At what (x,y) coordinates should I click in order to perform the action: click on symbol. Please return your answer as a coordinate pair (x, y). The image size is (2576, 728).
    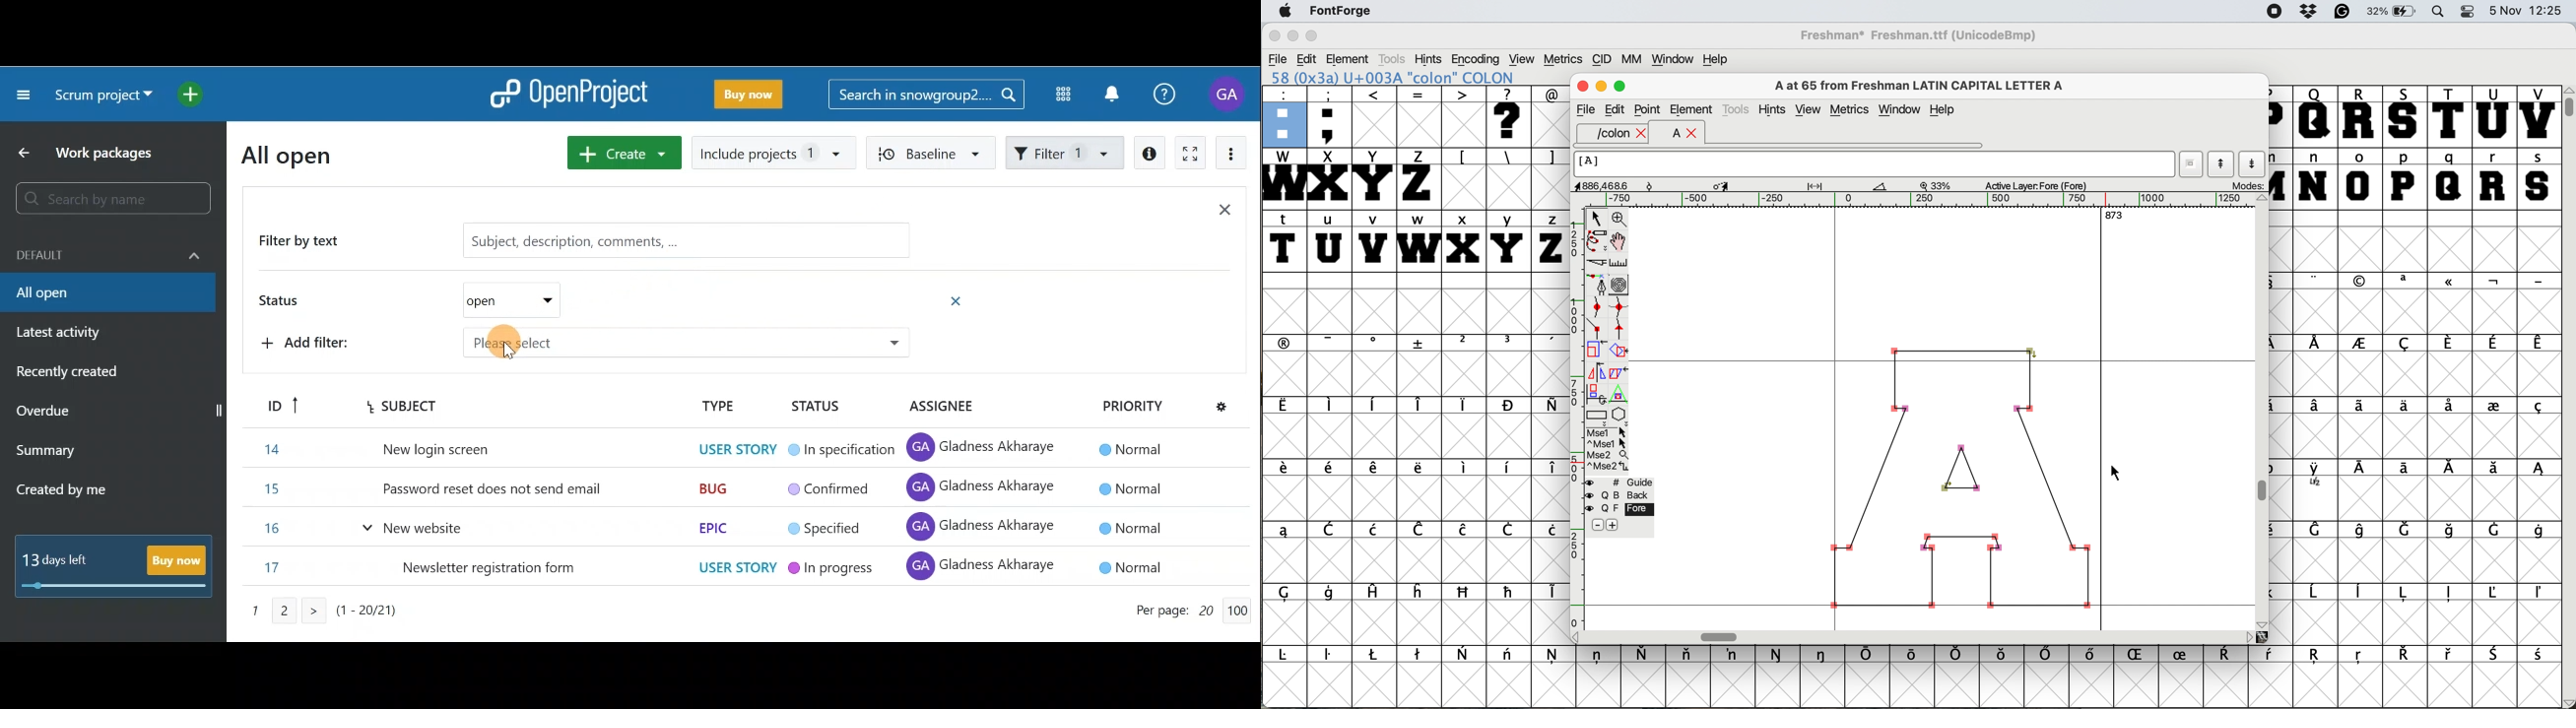
    Looking at the image, I should click on (1509, 656).